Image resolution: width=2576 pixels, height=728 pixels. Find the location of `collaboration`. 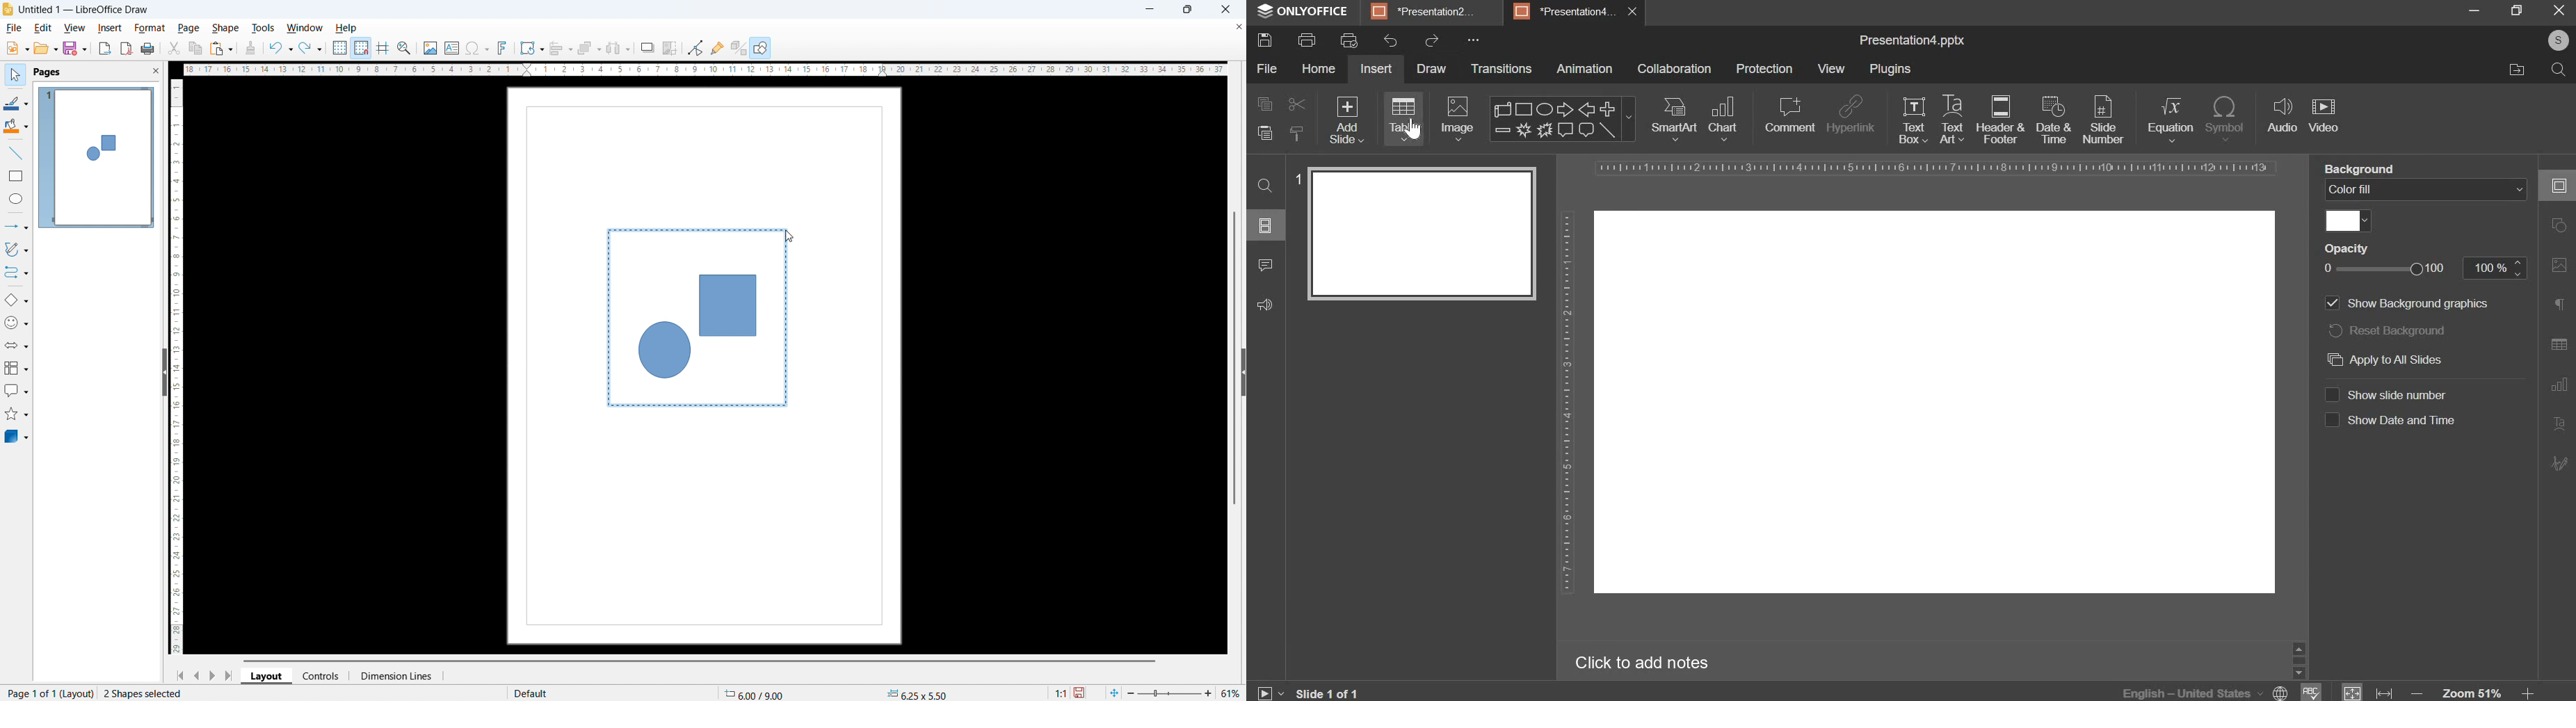

collaboration is located at coordinates (1675, 69).